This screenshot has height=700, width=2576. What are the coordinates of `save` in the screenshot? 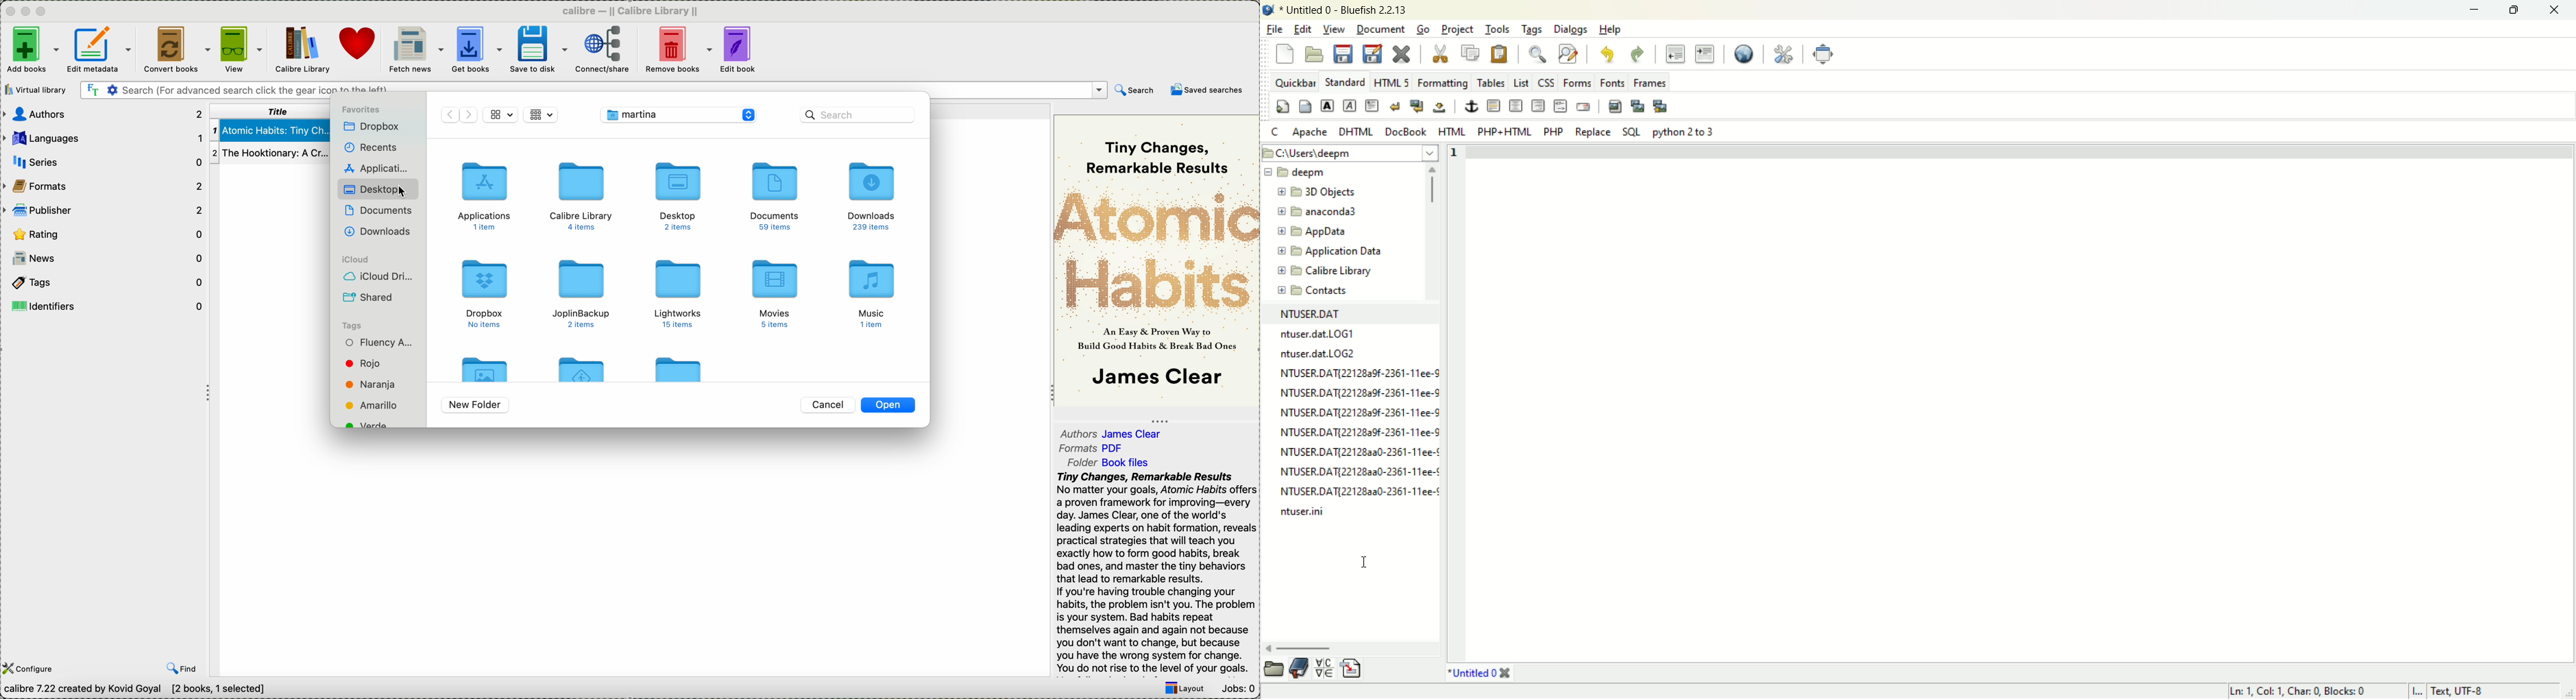 It's located at (1344, 54).